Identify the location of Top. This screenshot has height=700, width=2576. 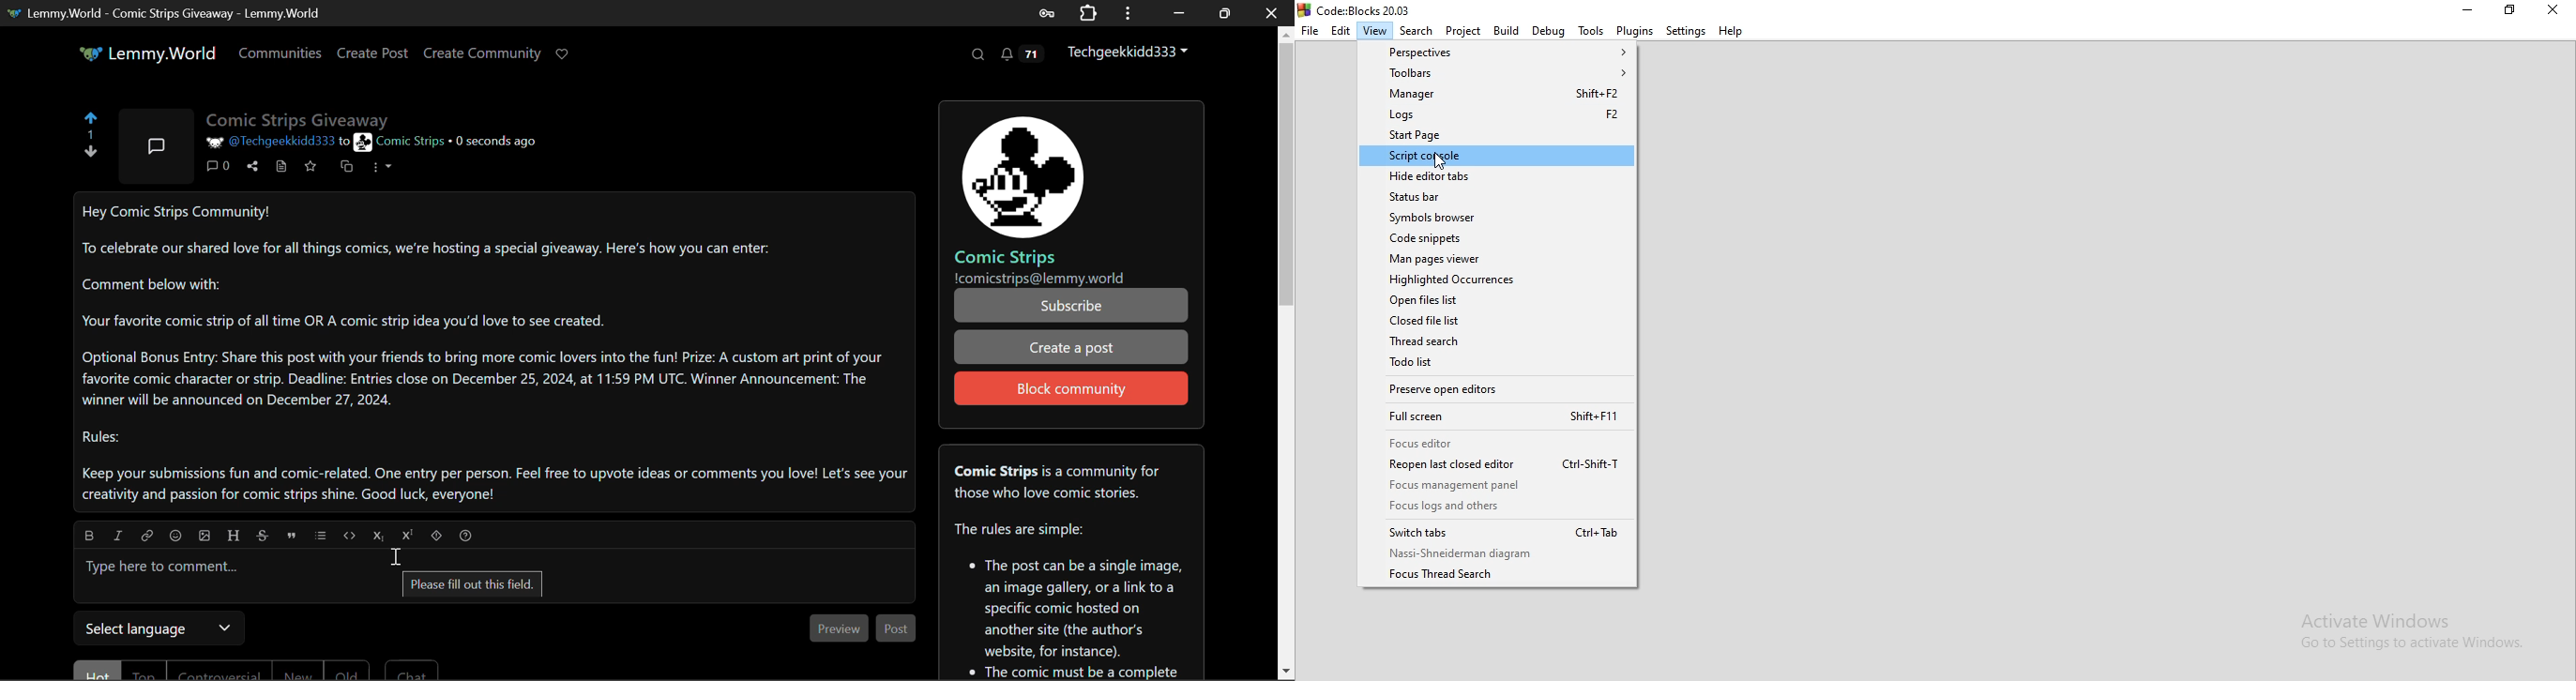
(145, 671).